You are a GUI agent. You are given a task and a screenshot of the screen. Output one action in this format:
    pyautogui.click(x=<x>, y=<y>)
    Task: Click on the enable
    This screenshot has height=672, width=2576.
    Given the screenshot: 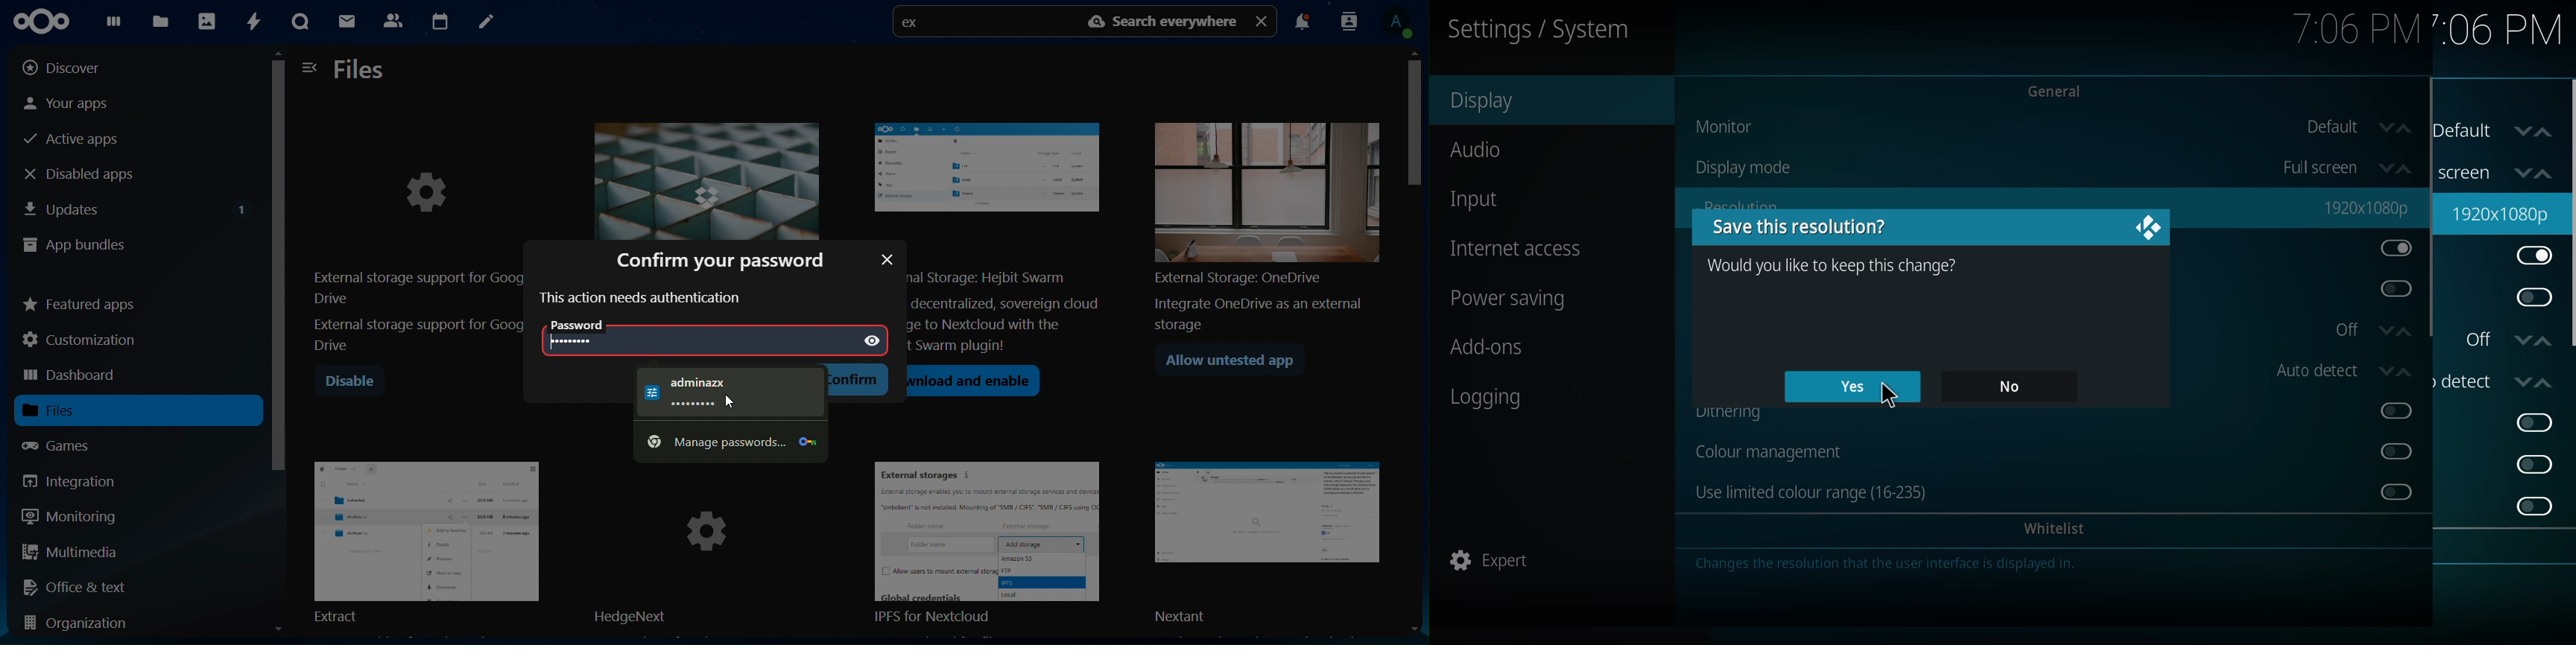 What is the action you would take?
    pyautogui.click(x=2535, y=505)
    